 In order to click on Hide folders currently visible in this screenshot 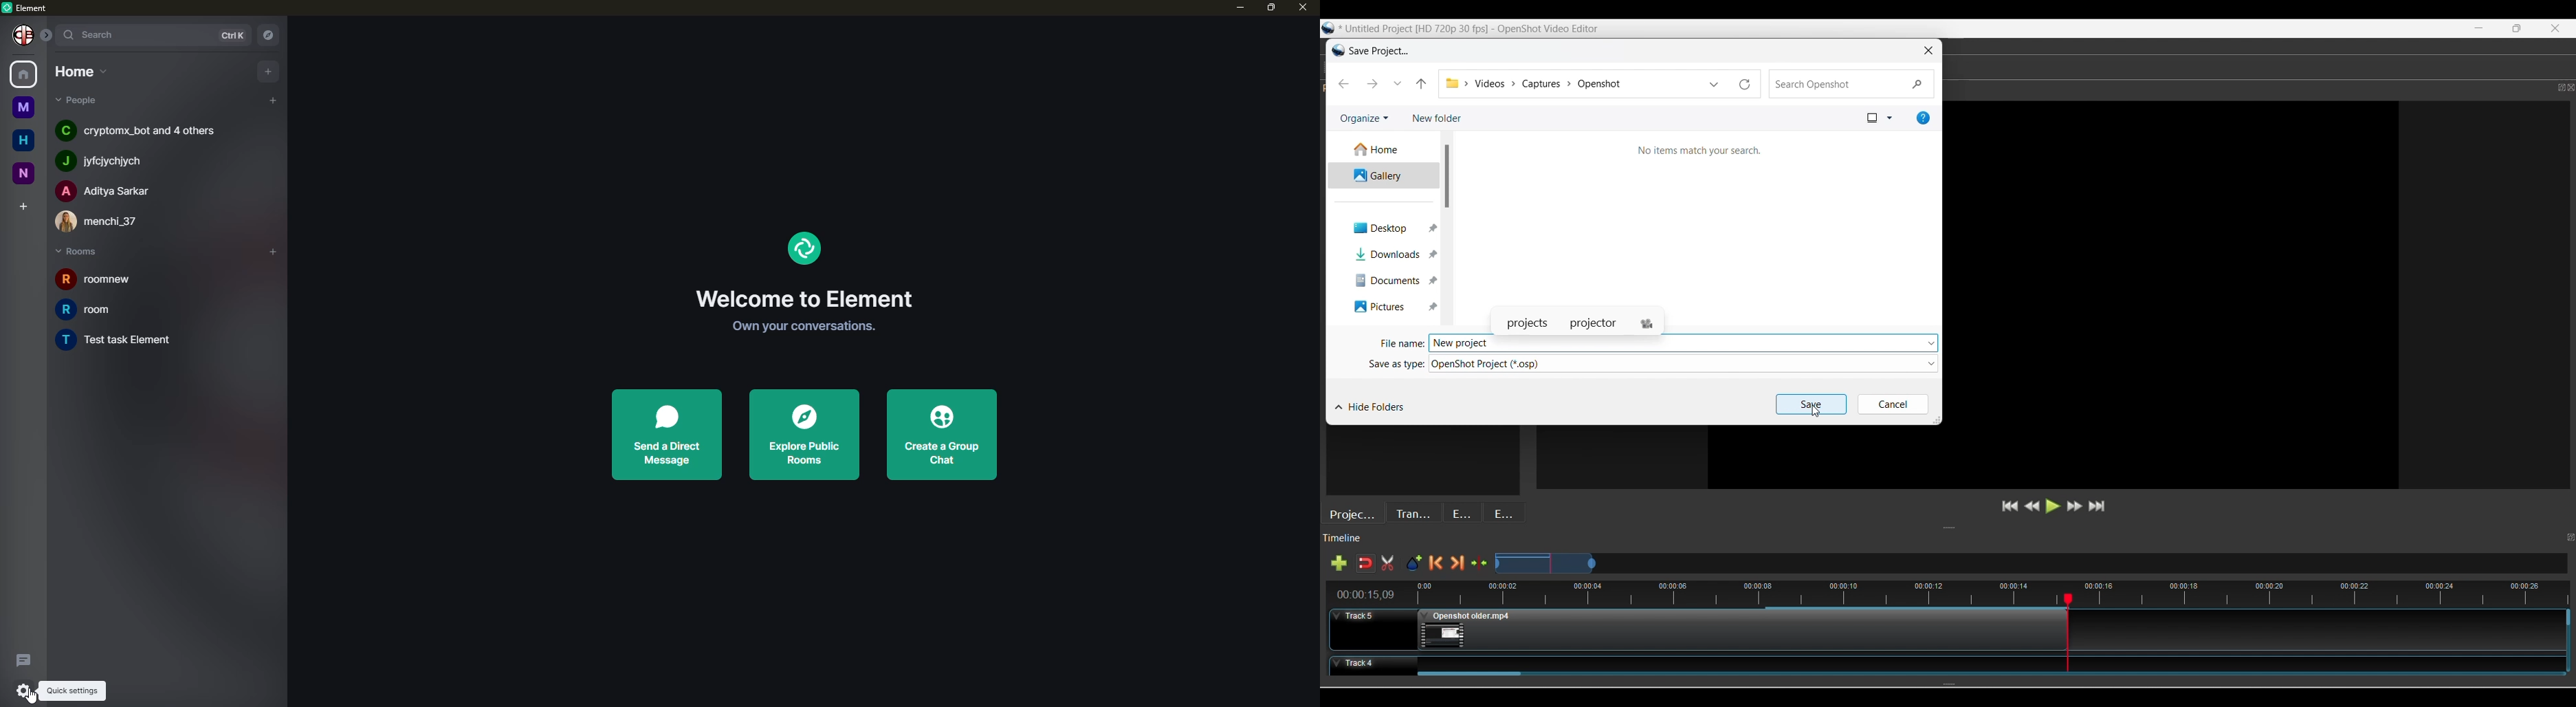, I will do `click(1370, 407)`.